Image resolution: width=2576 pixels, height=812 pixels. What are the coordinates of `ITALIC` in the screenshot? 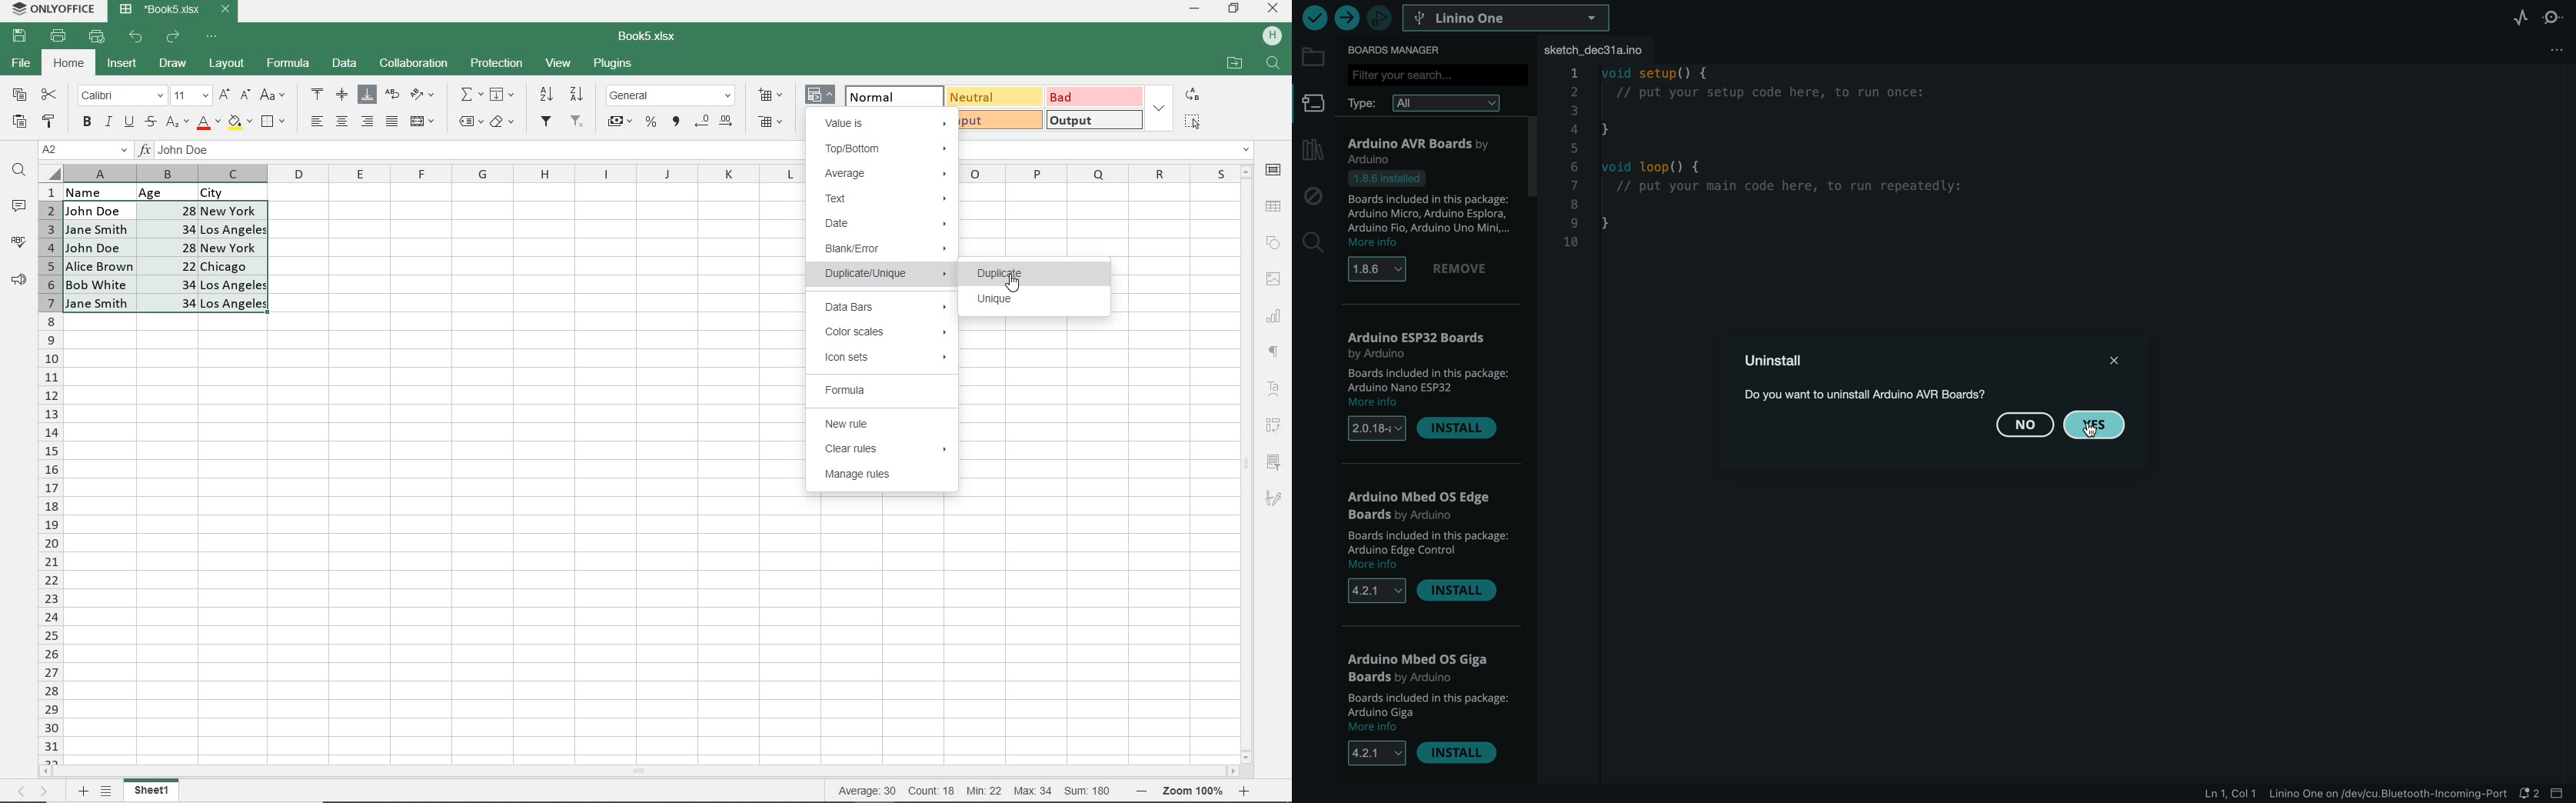 It's located at (108, 121).